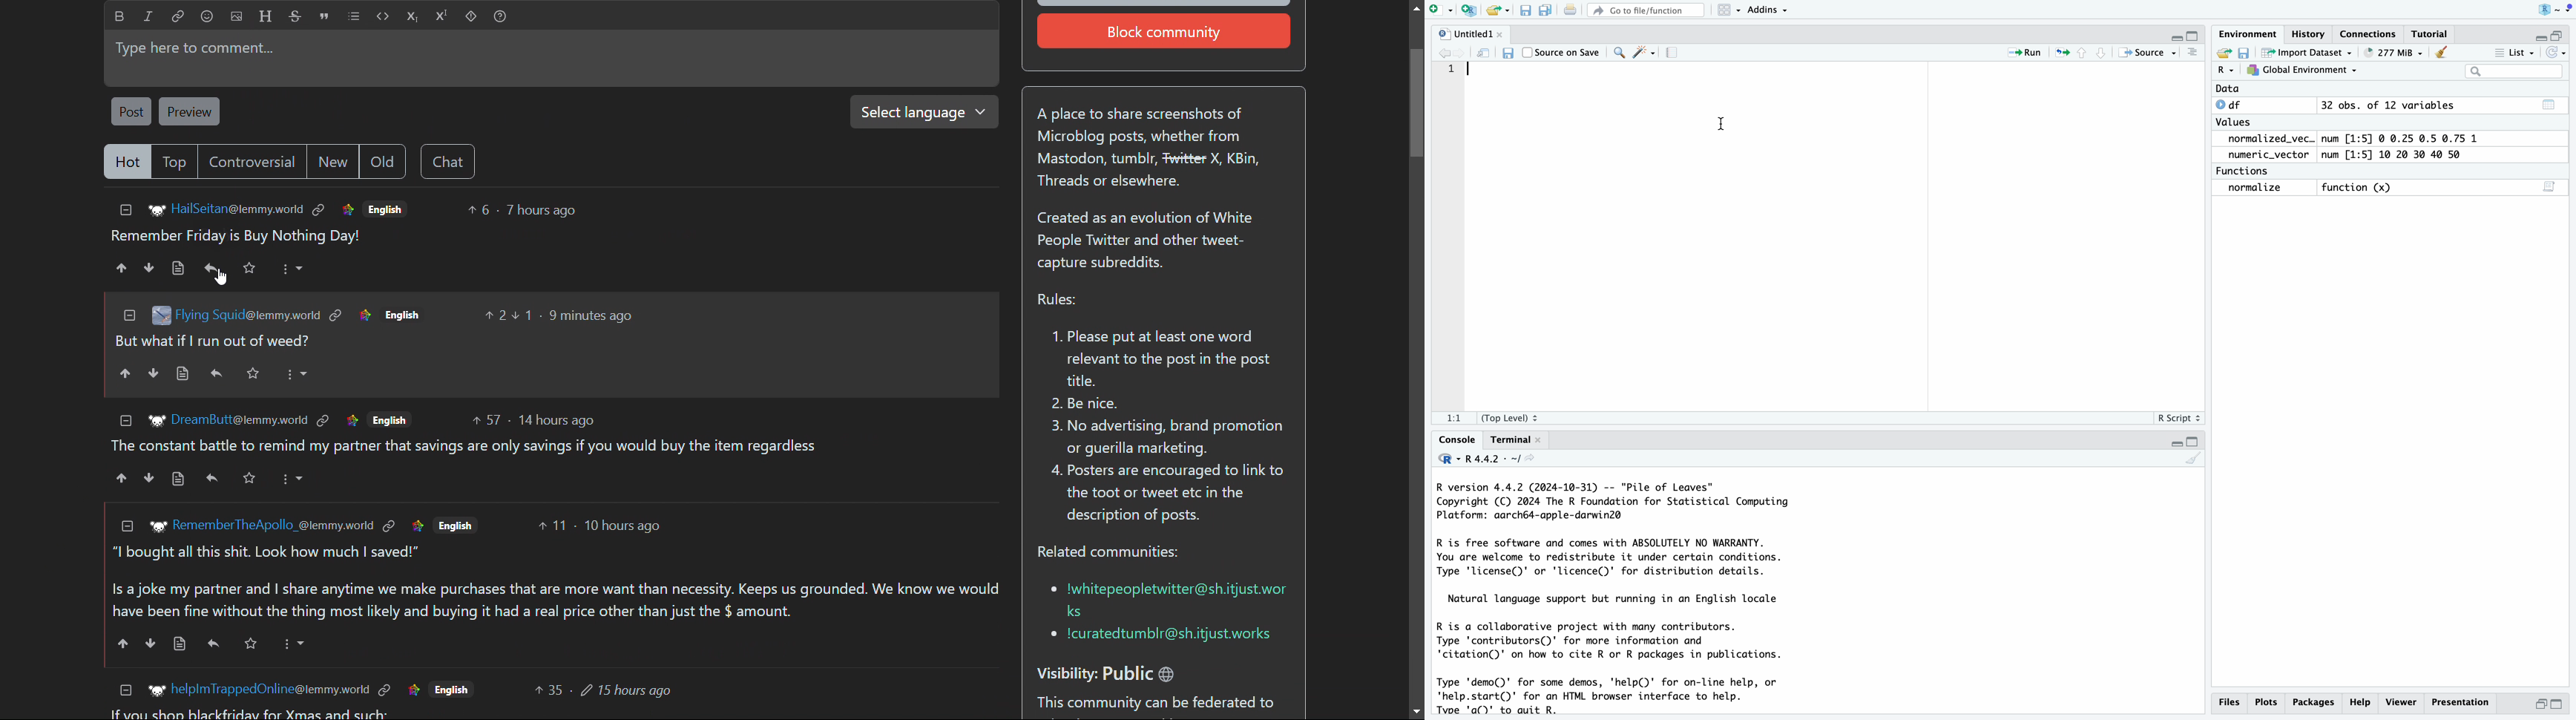  What do you see at coordinates (919, 111) in the screenshot?
I see `select language` at bounding box center [919, 111].